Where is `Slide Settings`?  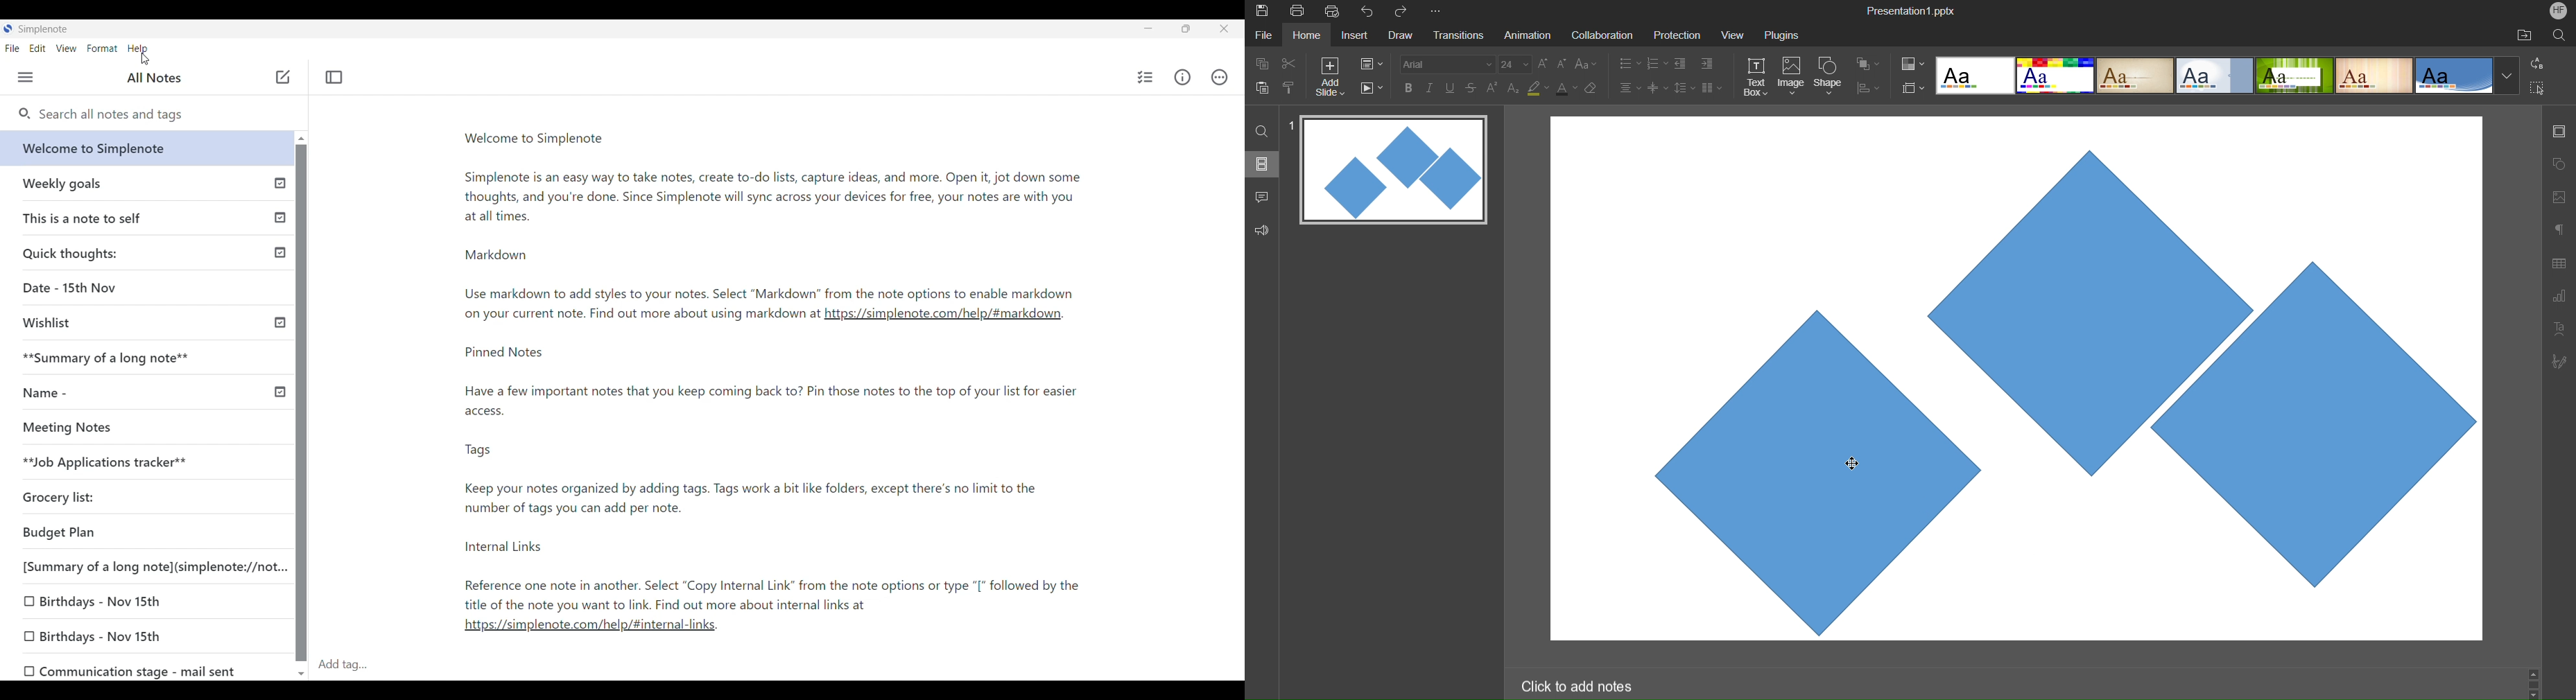 Slide Settings is located at coordinates (1372, 64).